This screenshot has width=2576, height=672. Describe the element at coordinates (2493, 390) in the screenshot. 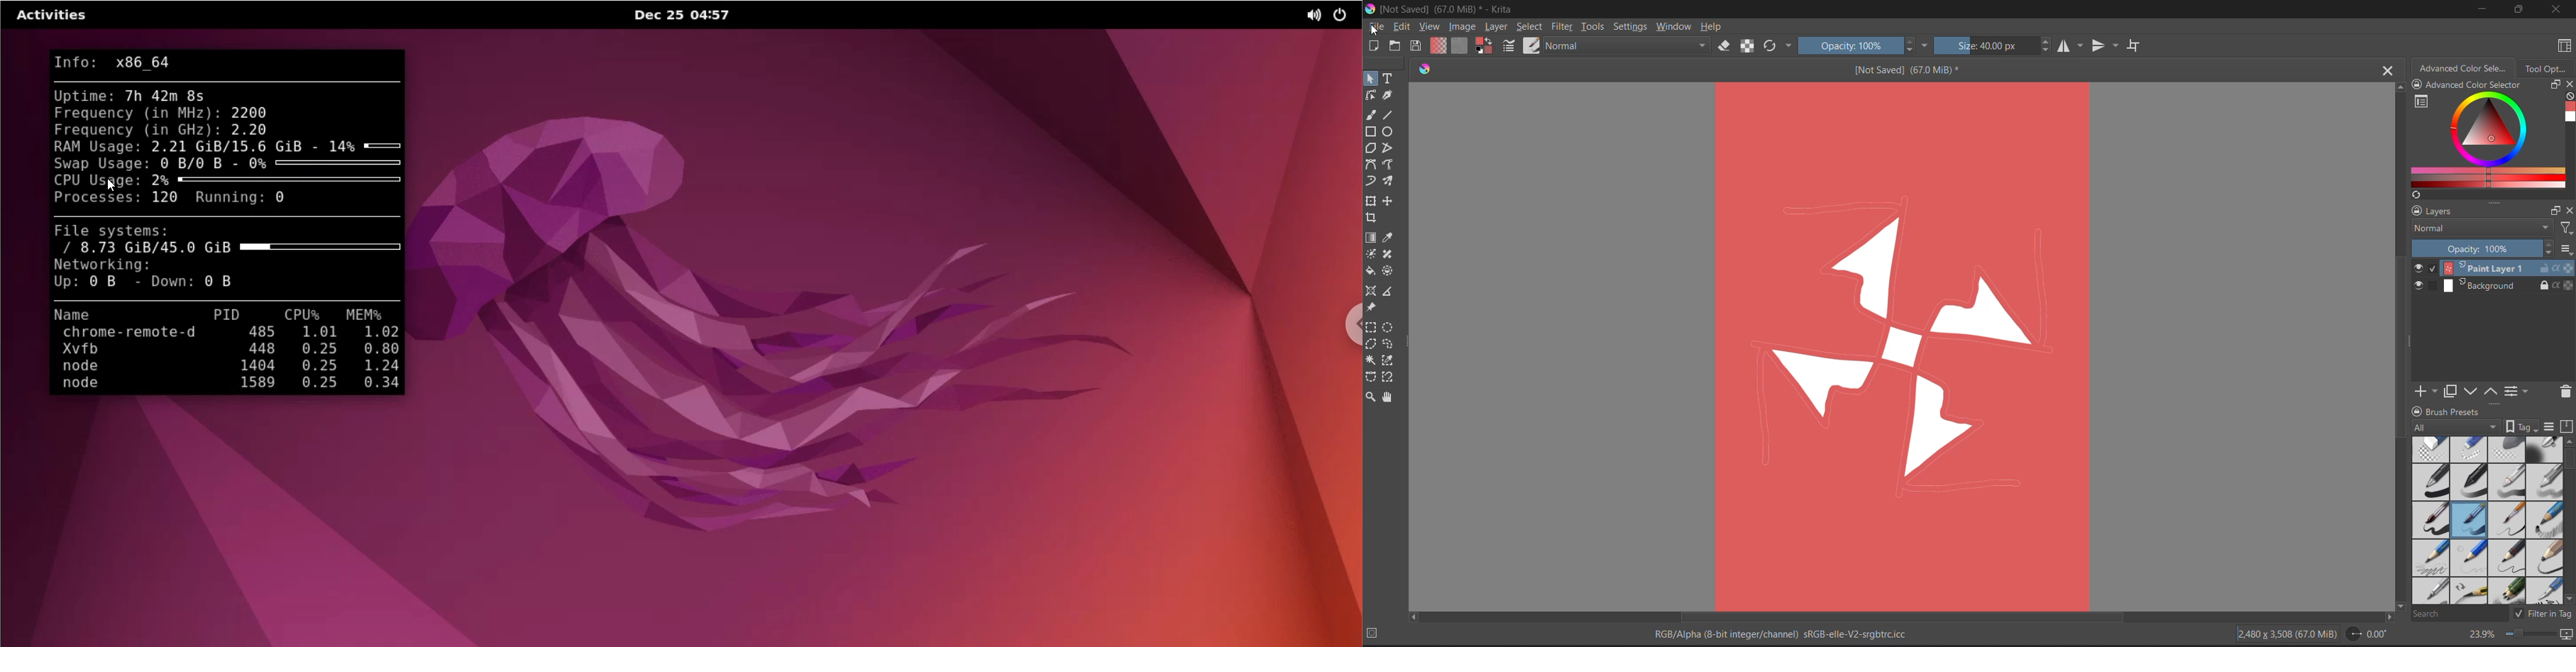

I see `mask up` at that location.